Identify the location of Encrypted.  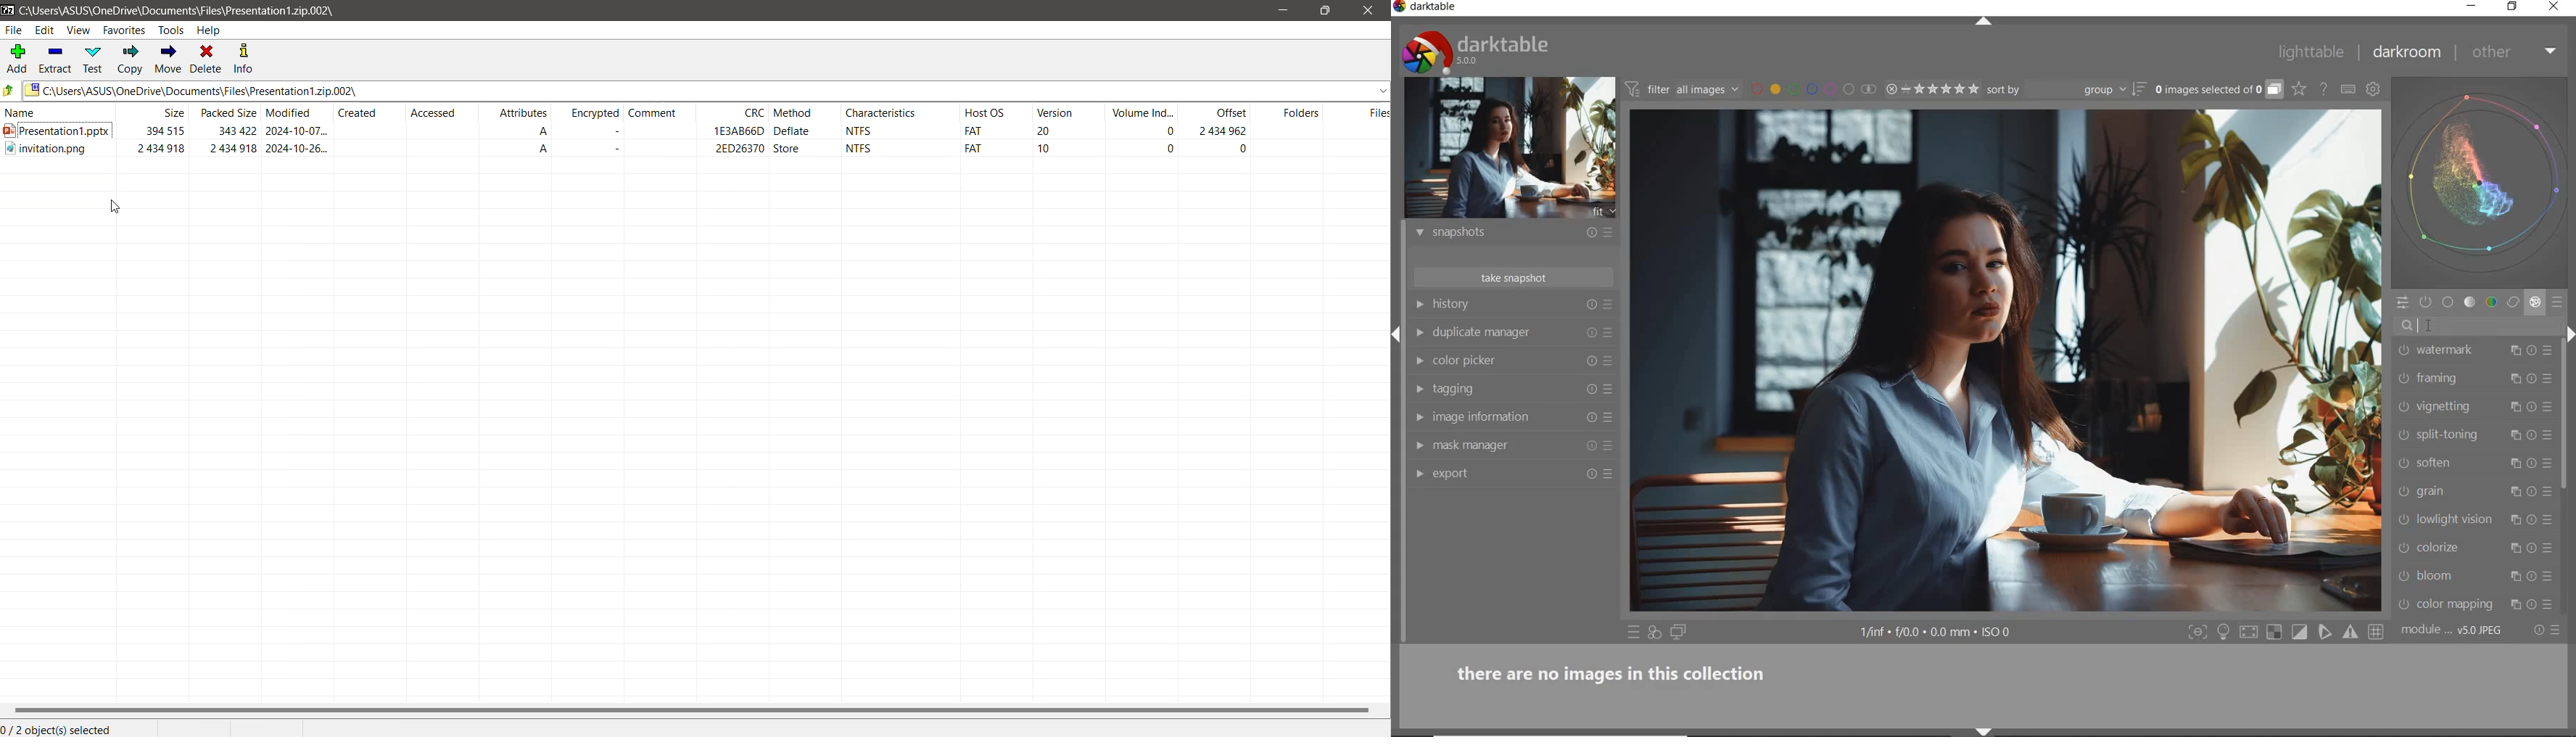
(591, 112).